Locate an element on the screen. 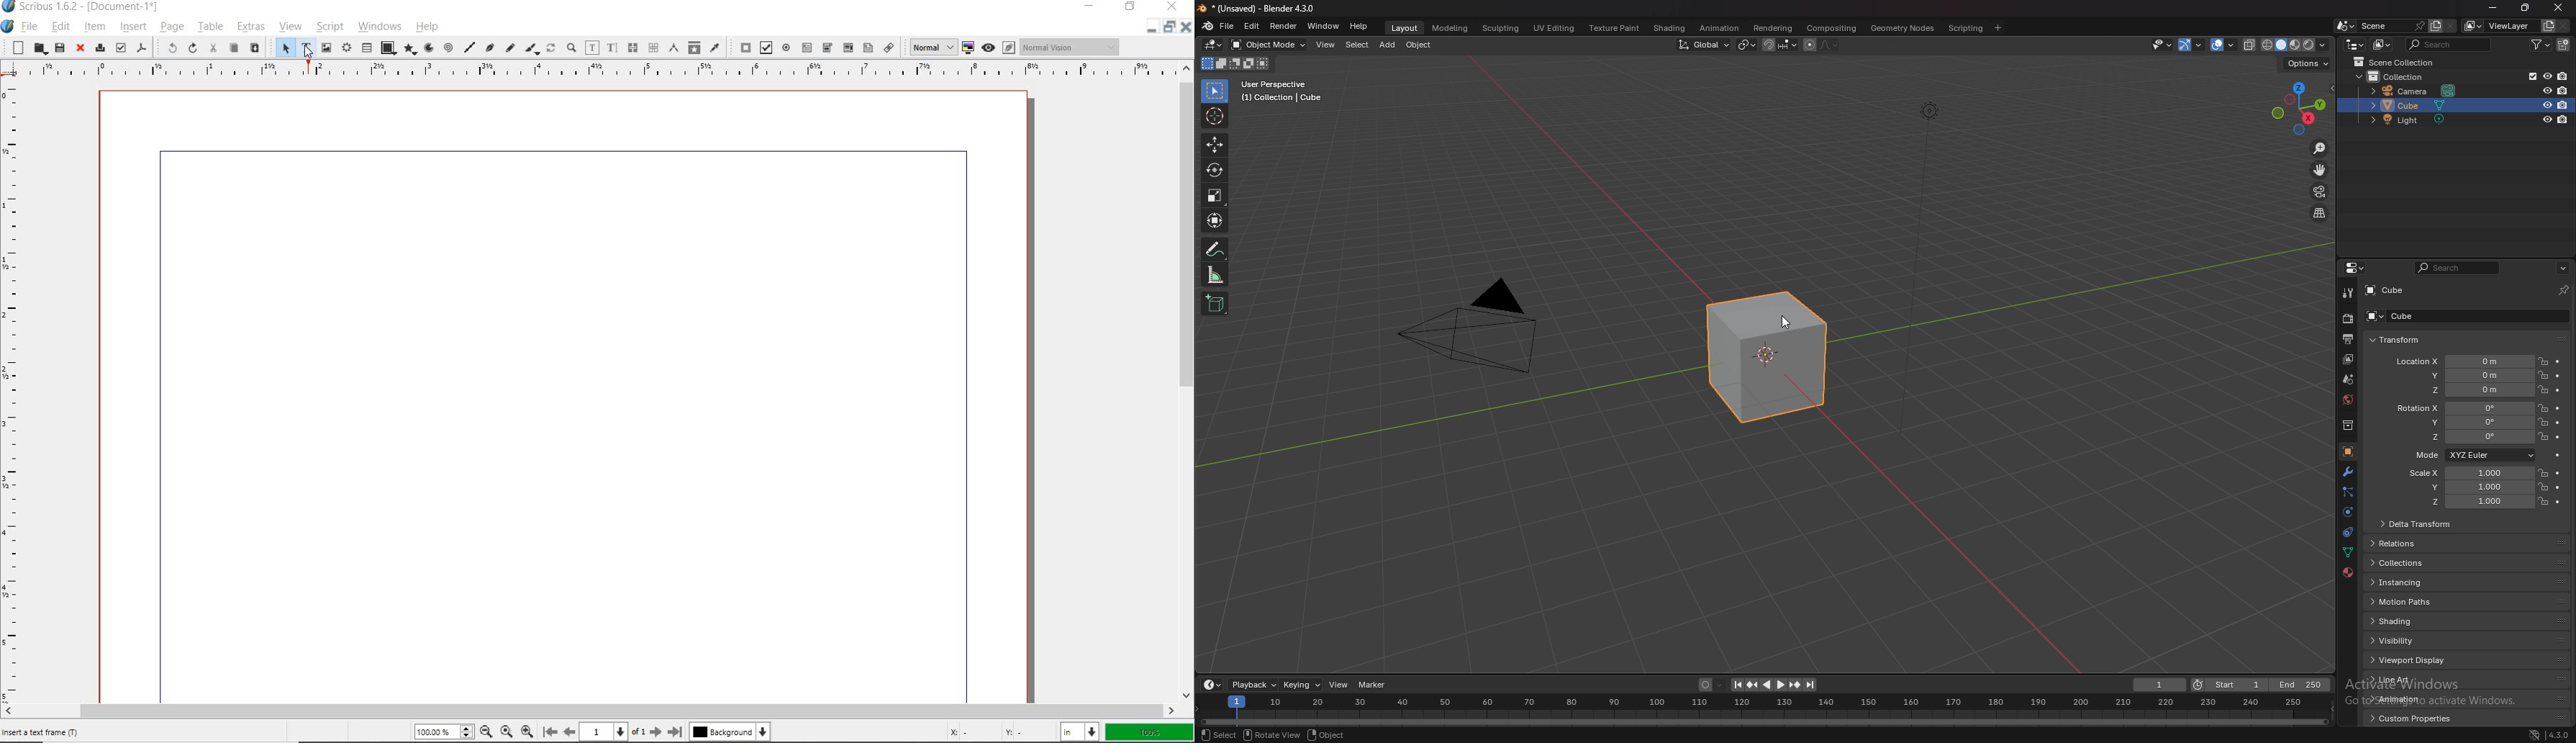 The width and height of the screenshot is (2576, 756). scrollbar is located at coordinates (1188, 381).